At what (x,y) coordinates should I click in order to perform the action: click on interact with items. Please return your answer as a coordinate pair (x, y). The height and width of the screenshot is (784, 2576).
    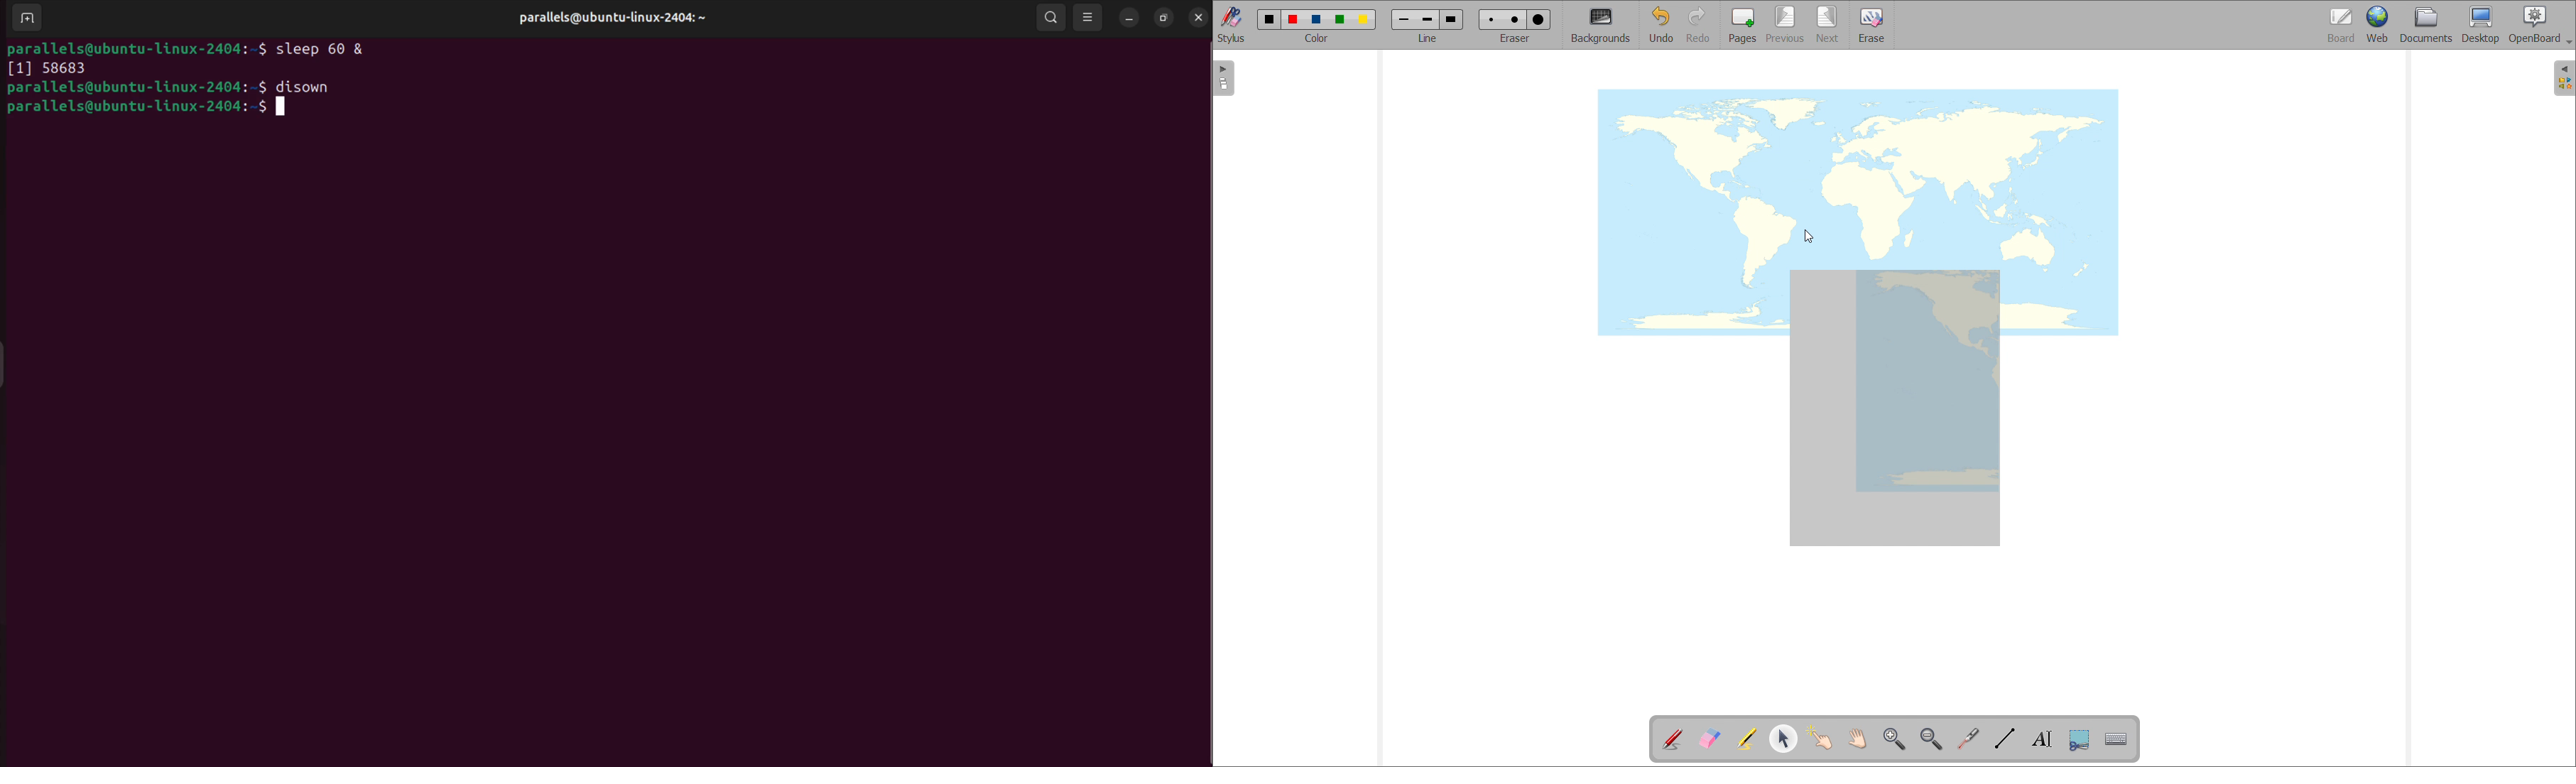
    Looking at the image, I should click on (1820, 737).